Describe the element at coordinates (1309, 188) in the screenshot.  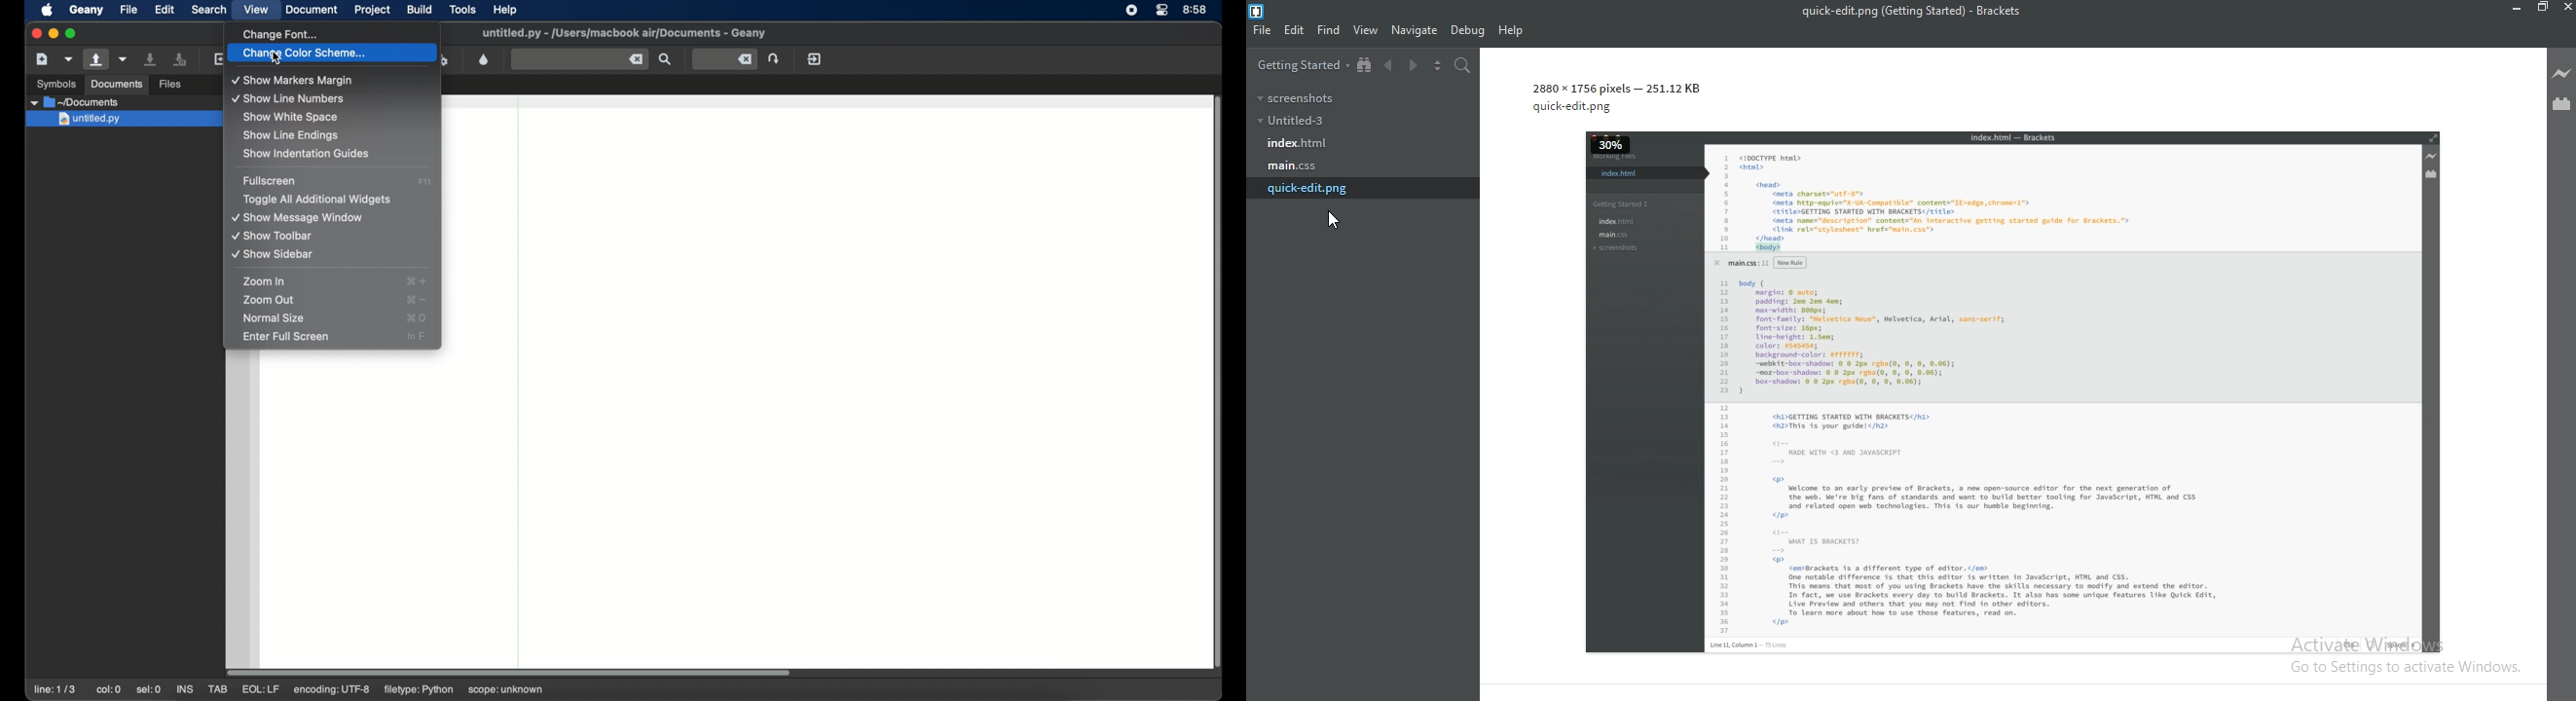
I see `quick-edit.png` at that location.